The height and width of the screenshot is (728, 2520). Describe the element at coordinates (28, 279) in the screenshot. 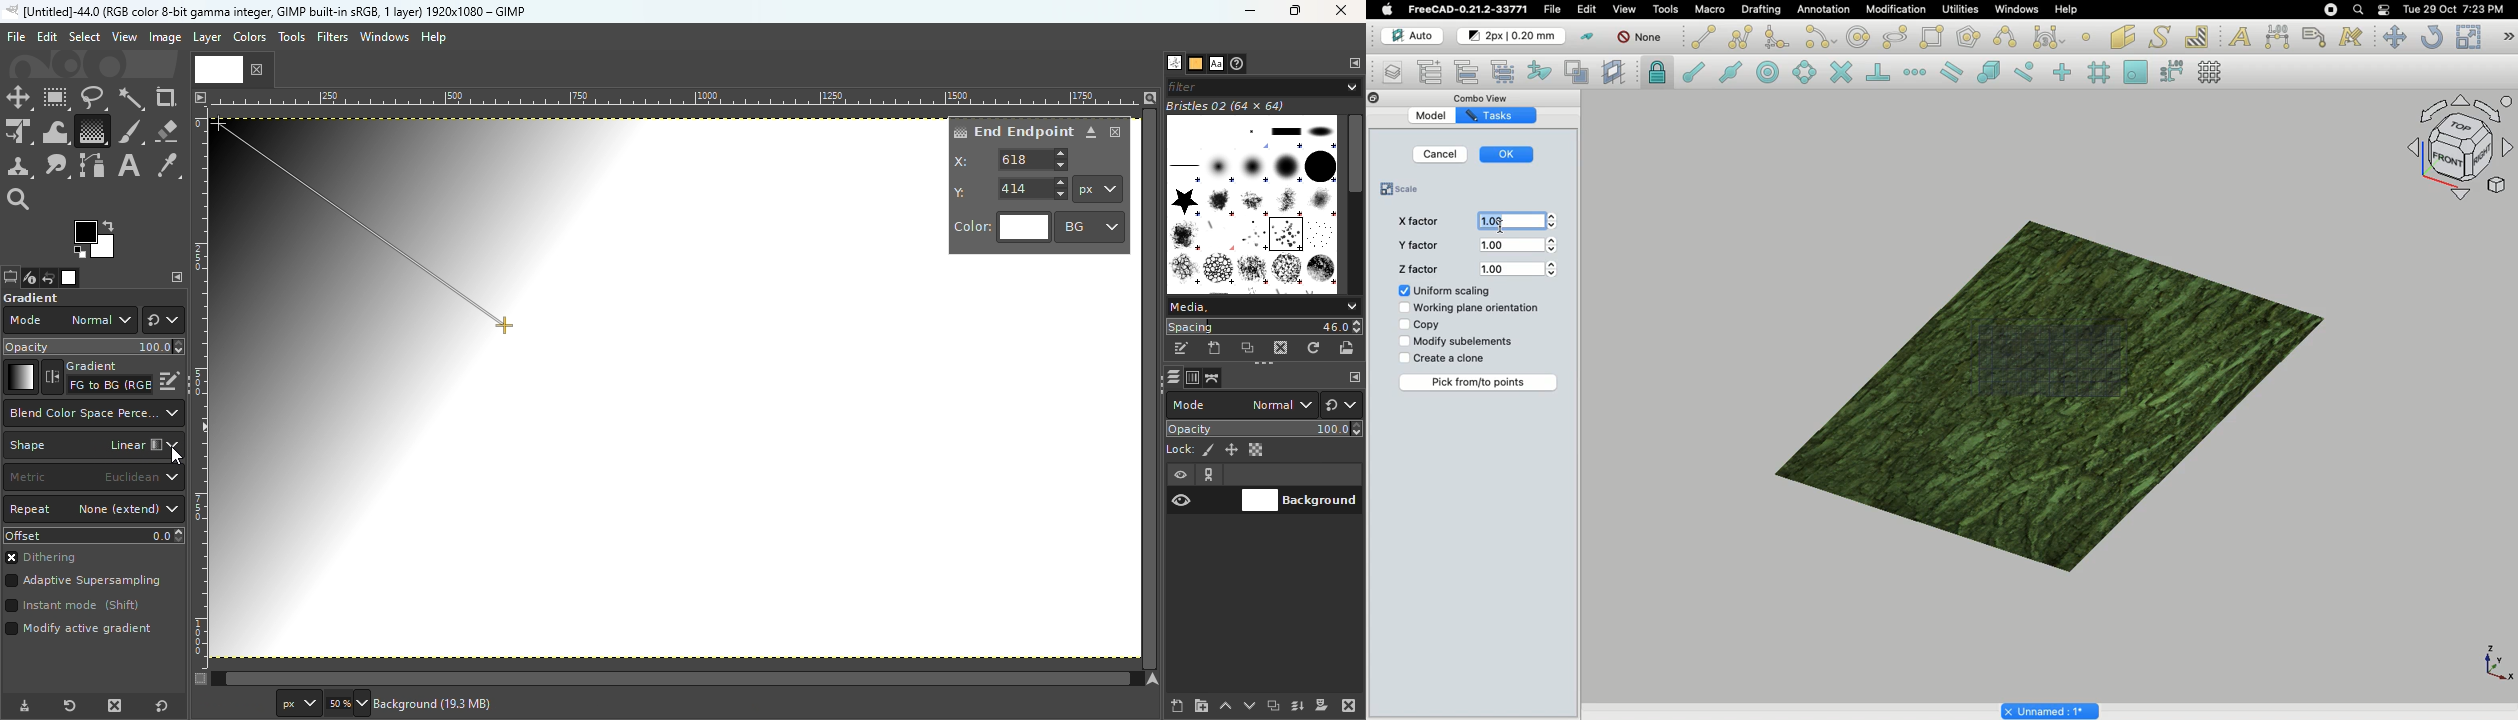

I see `Open the device status dialog` at that location.